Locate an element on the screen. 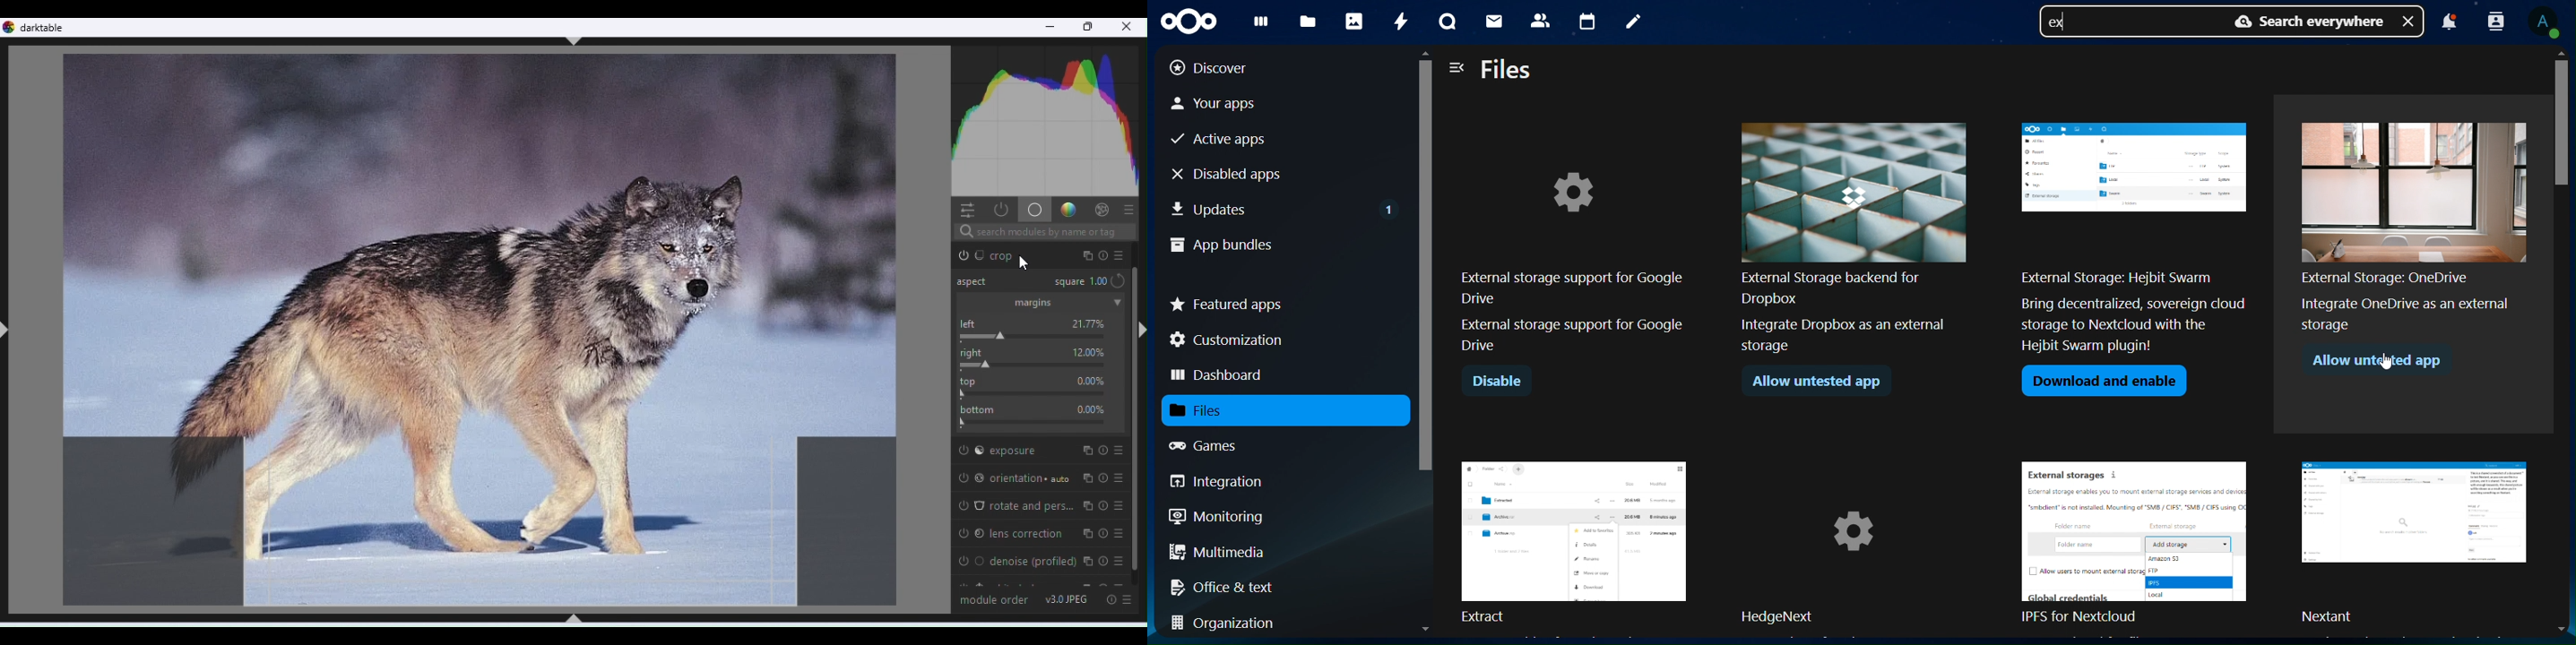 Image resolution: width=2576 pixels, height=672 pixels. activity is located at coordinates (1398, 22).